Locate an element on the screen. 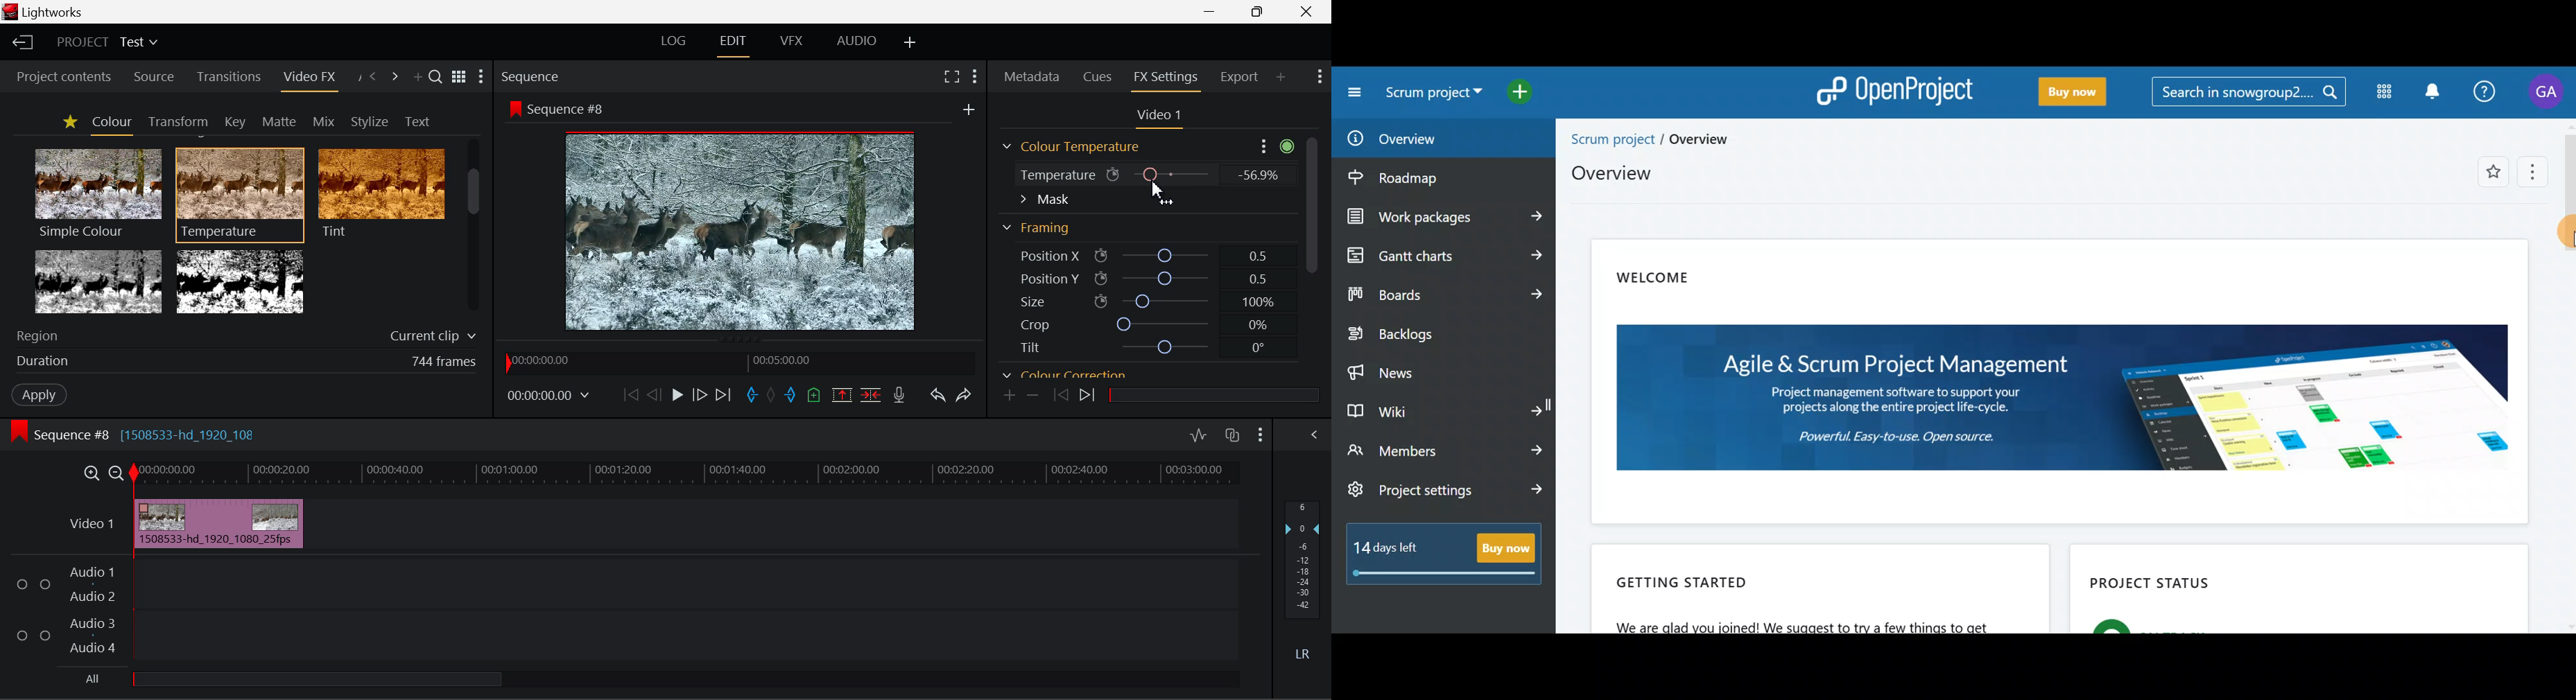  Sequence Preview Screen is located at coordinates (743, 229).